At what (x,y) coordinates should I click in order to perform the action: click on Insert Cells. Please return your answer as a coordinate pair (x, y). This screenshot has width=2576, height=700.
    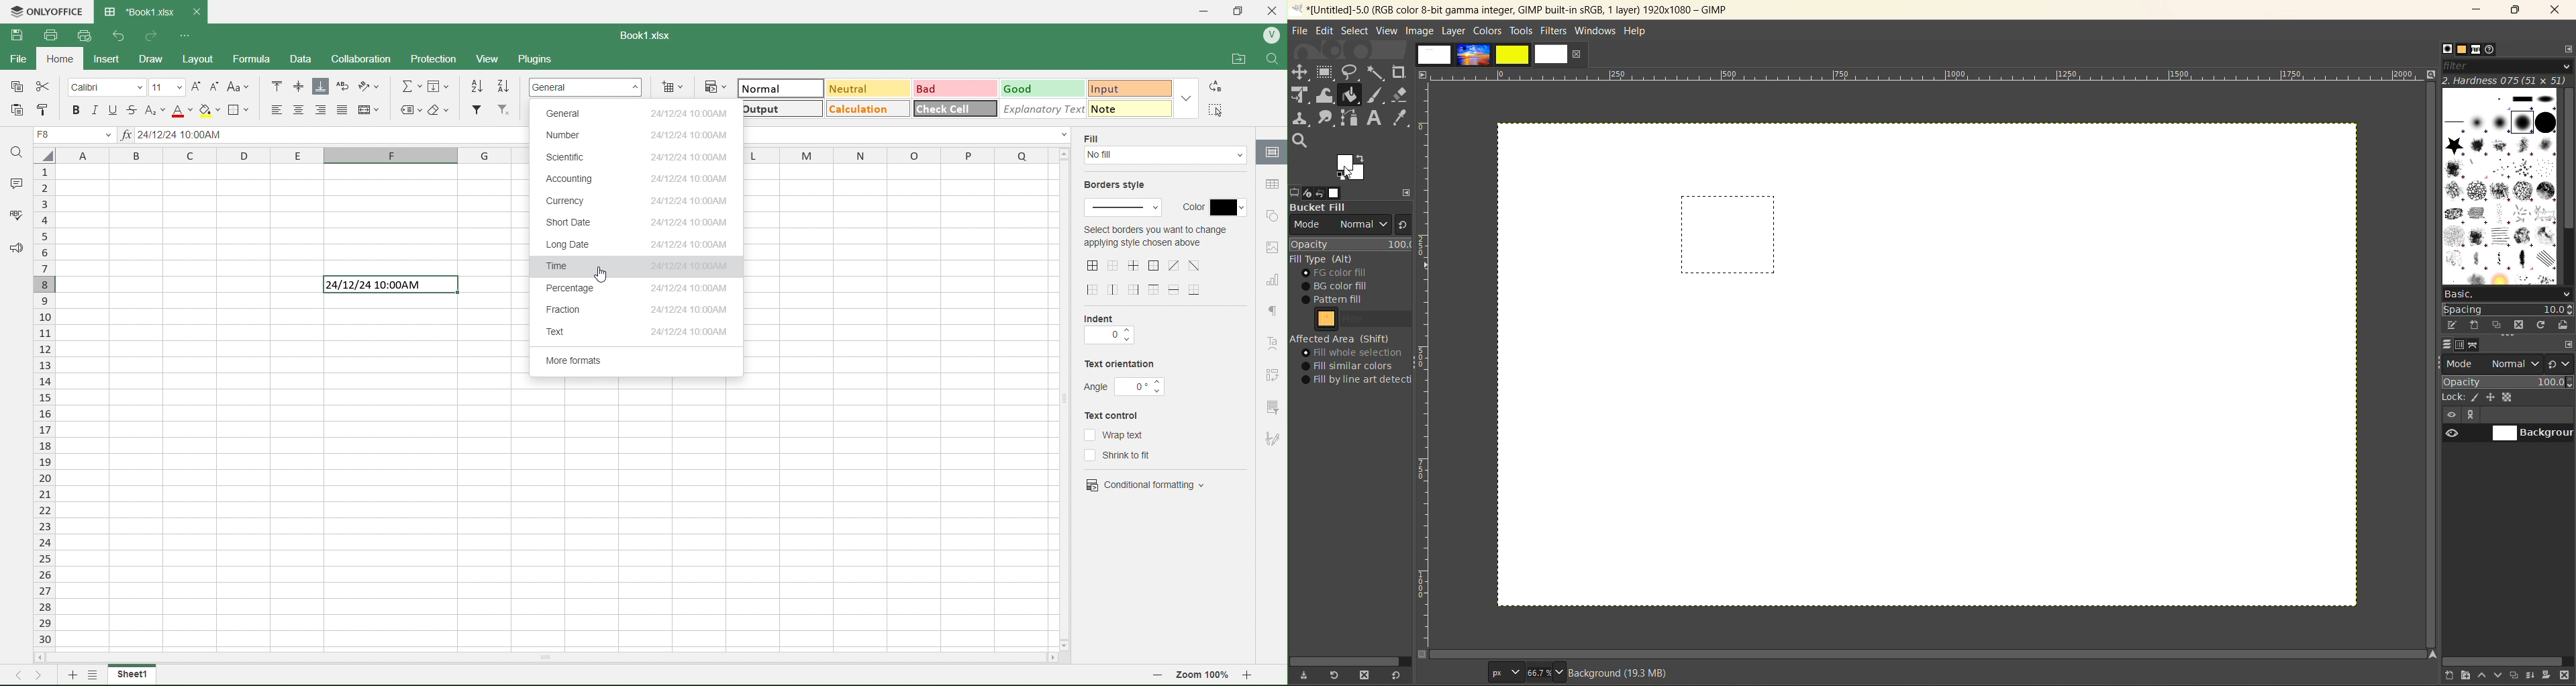
    Looking at the image, I should click on (675, 86).